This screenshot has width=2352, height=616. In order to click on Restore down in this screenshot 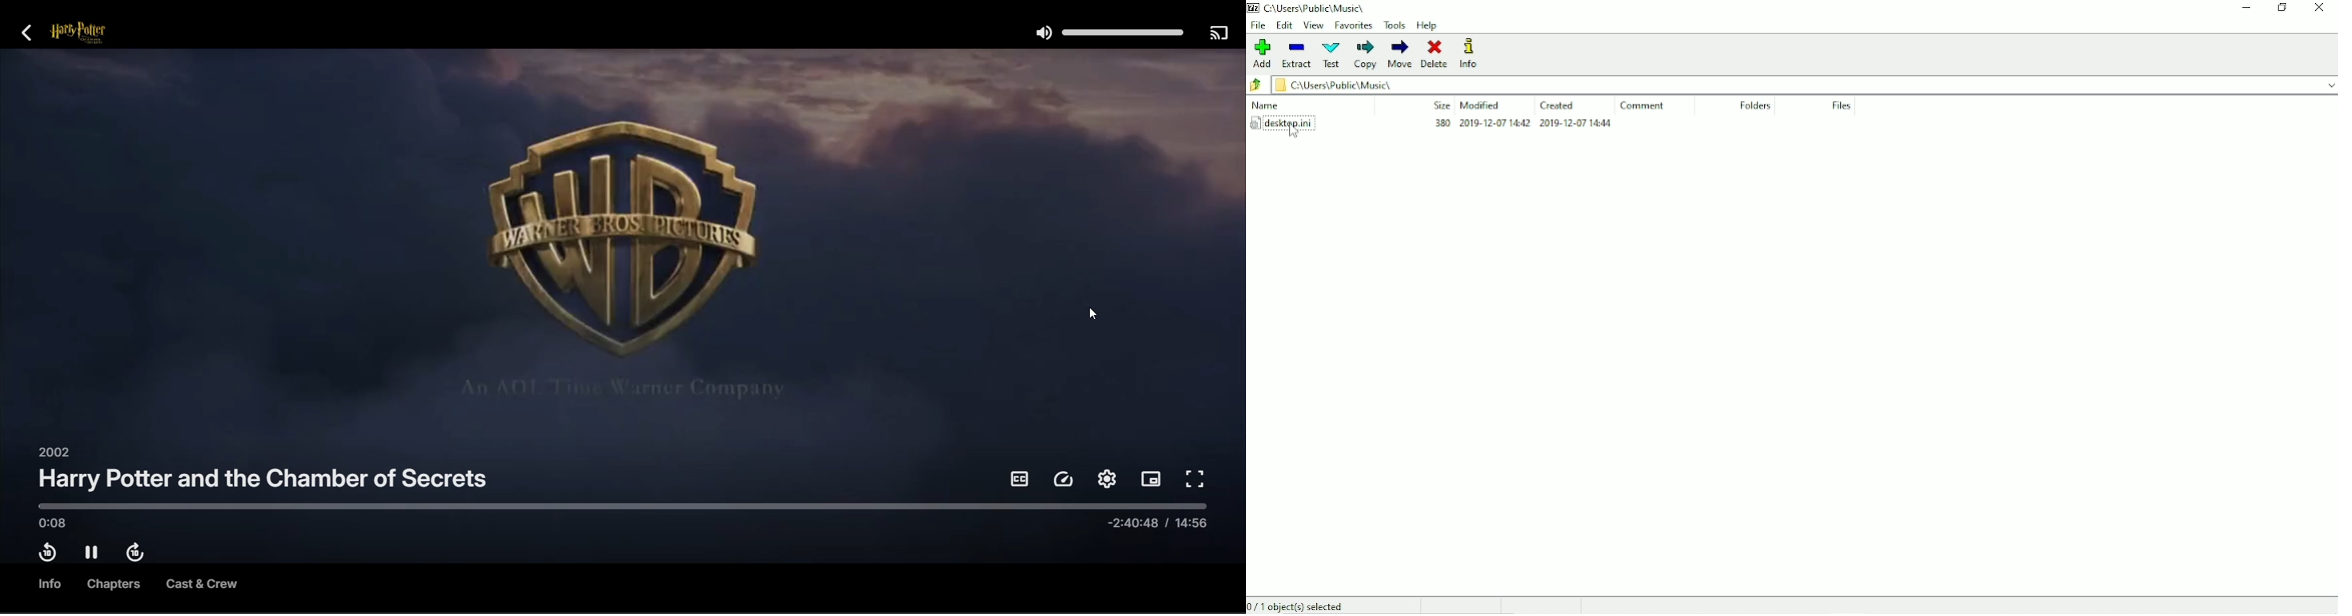, I will do `click(2284, 7)`.